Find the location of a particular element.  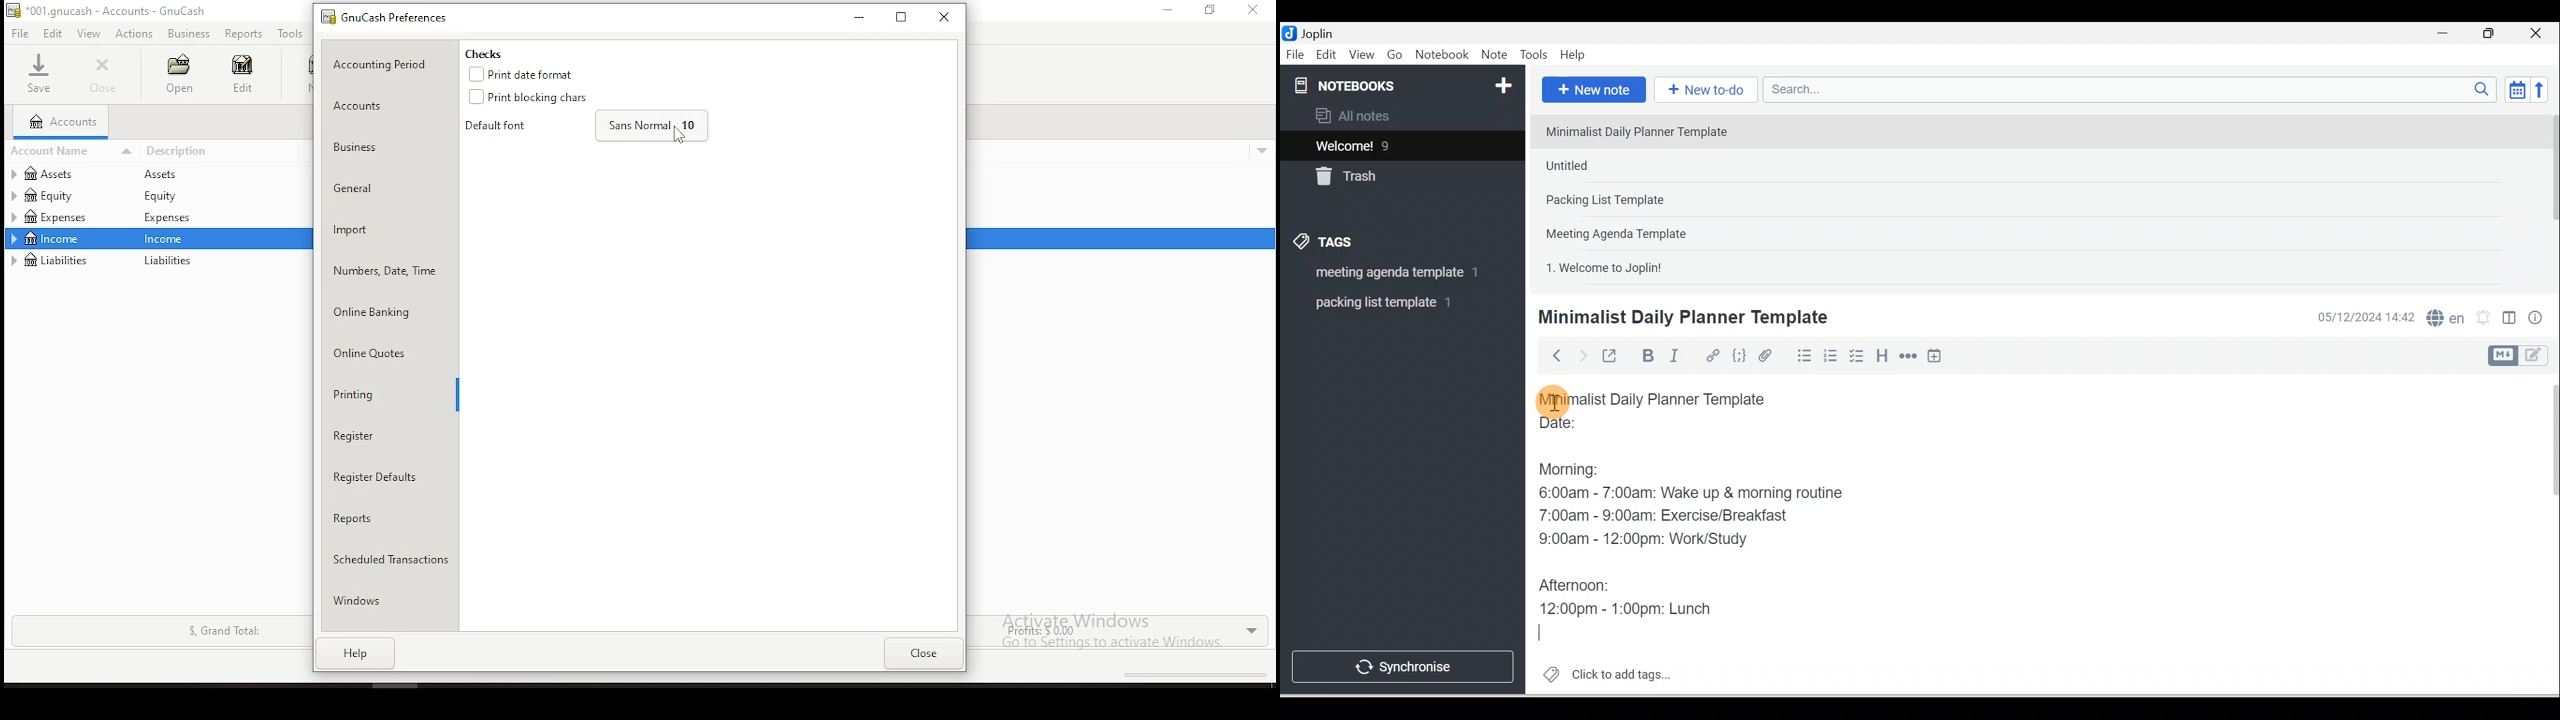

accounting period is located at coordinates (385, 63).